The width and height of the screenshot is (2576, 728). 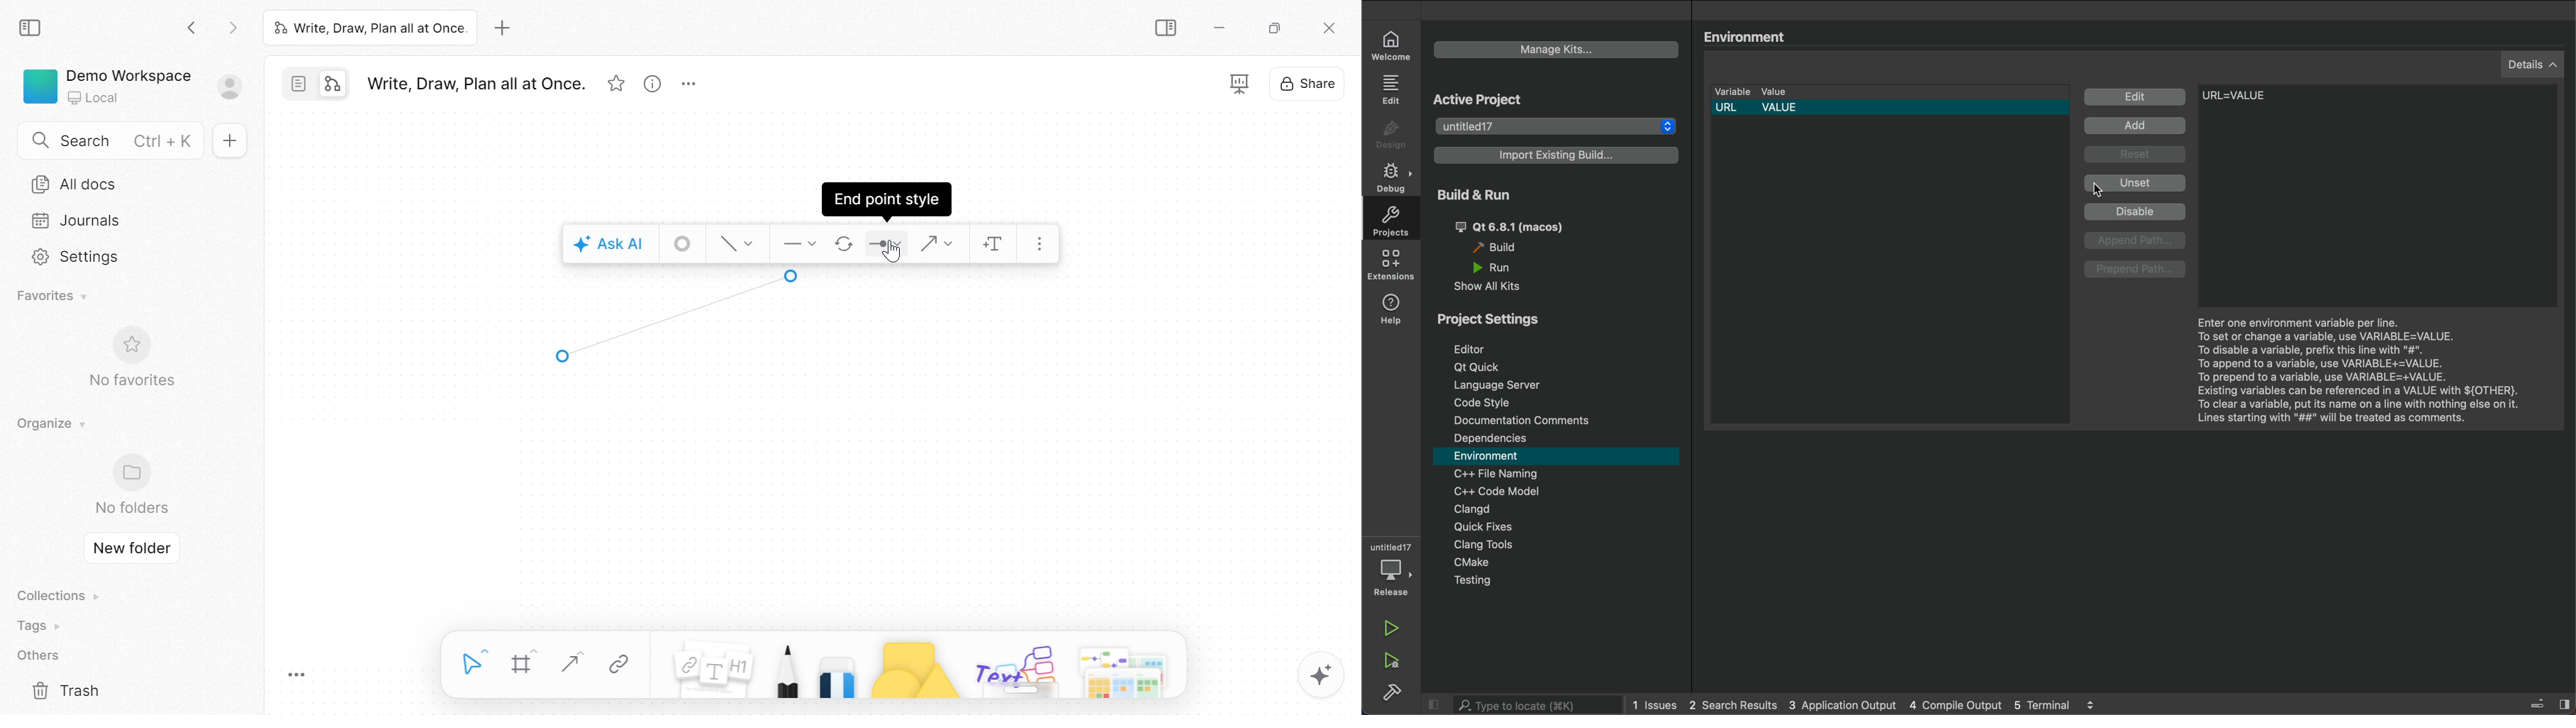 I want to click on editor, so click(x=1469, y=349).